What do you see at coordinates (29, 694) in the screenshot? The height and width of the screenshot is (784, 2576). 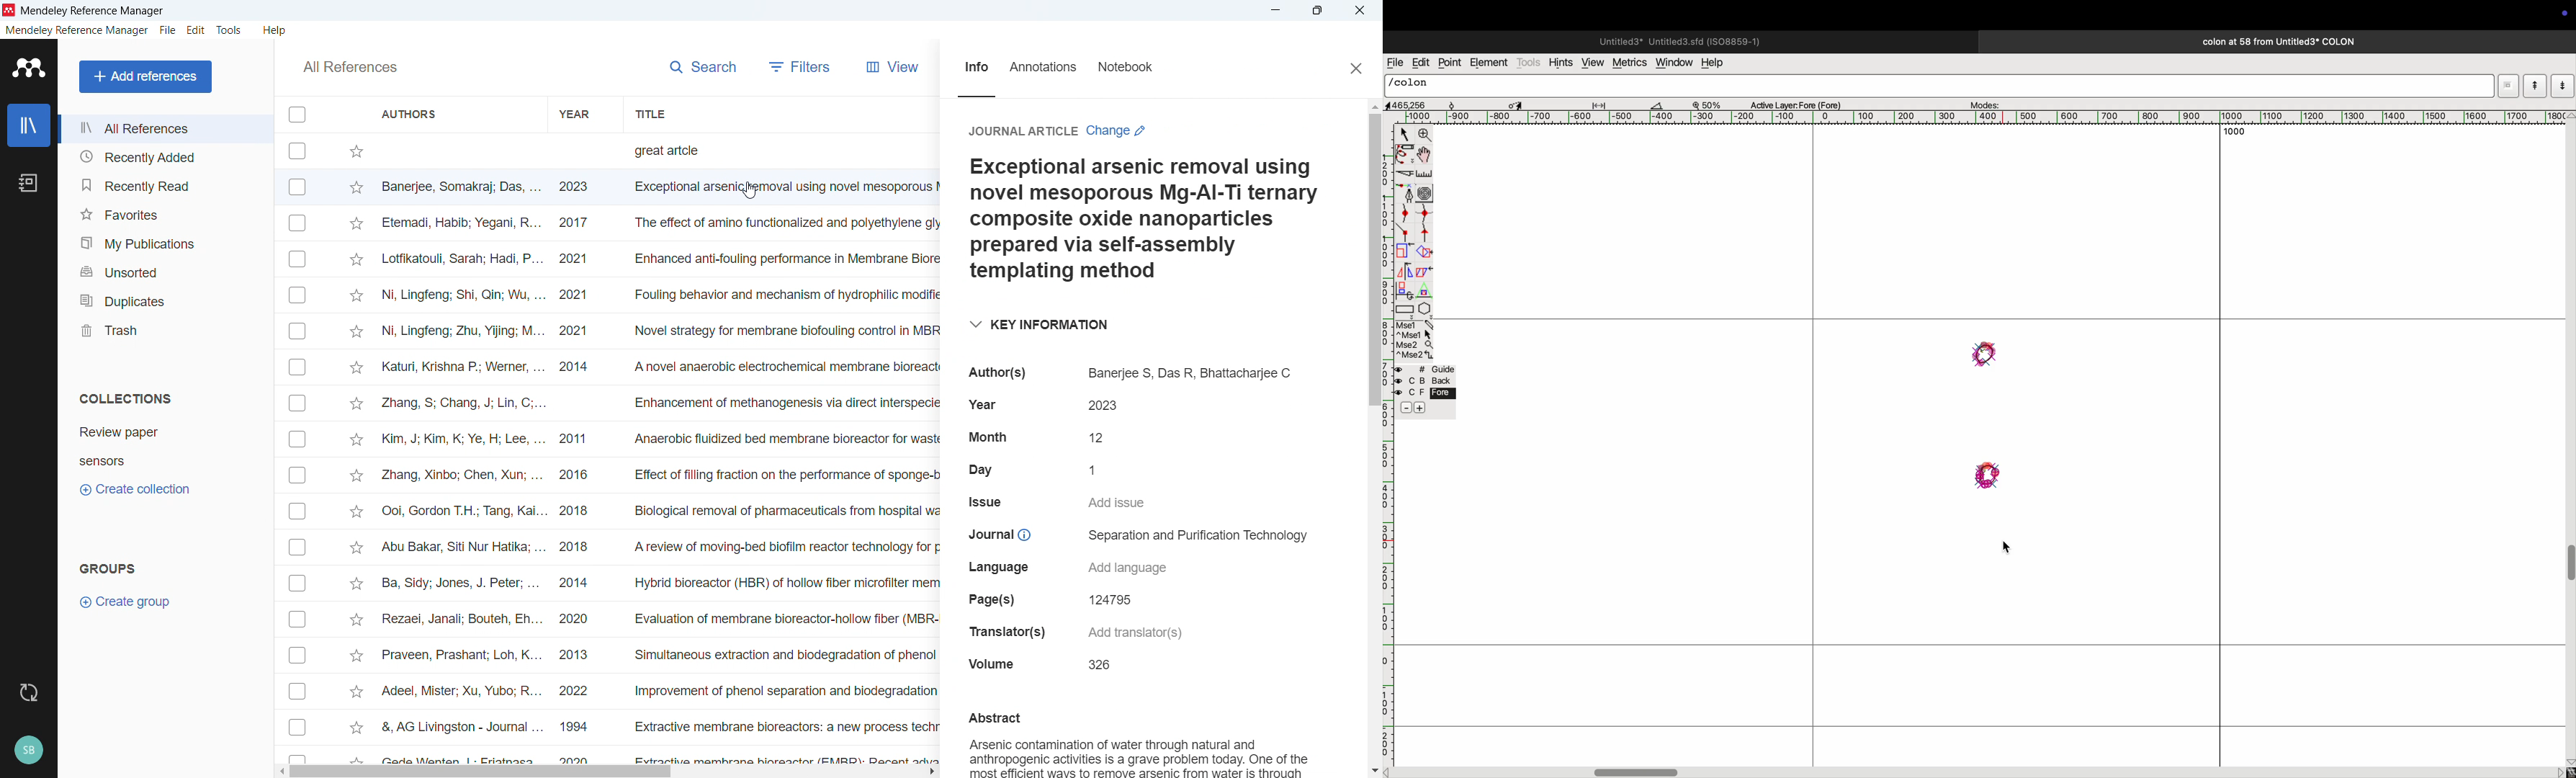 I see `` at bounding box center [29, 694].